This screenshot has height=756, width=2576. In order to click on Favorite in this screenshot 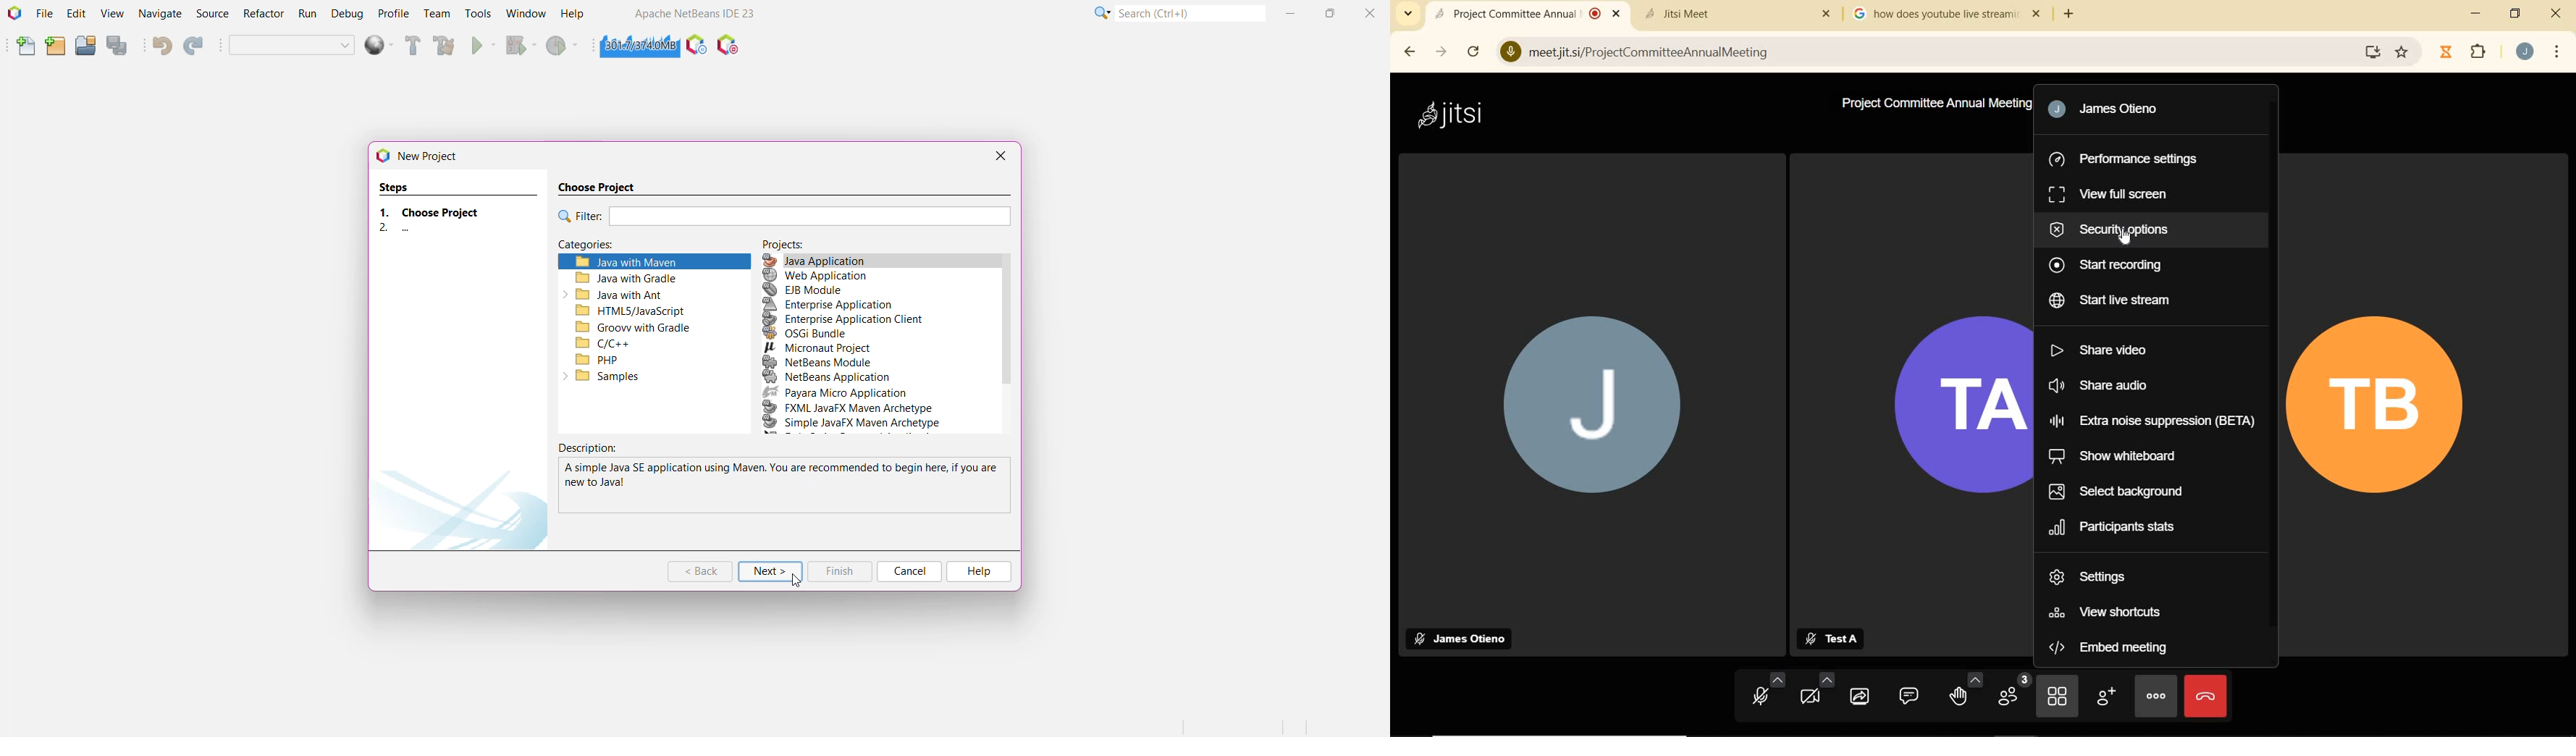, I will do `click(2402, 49)`.